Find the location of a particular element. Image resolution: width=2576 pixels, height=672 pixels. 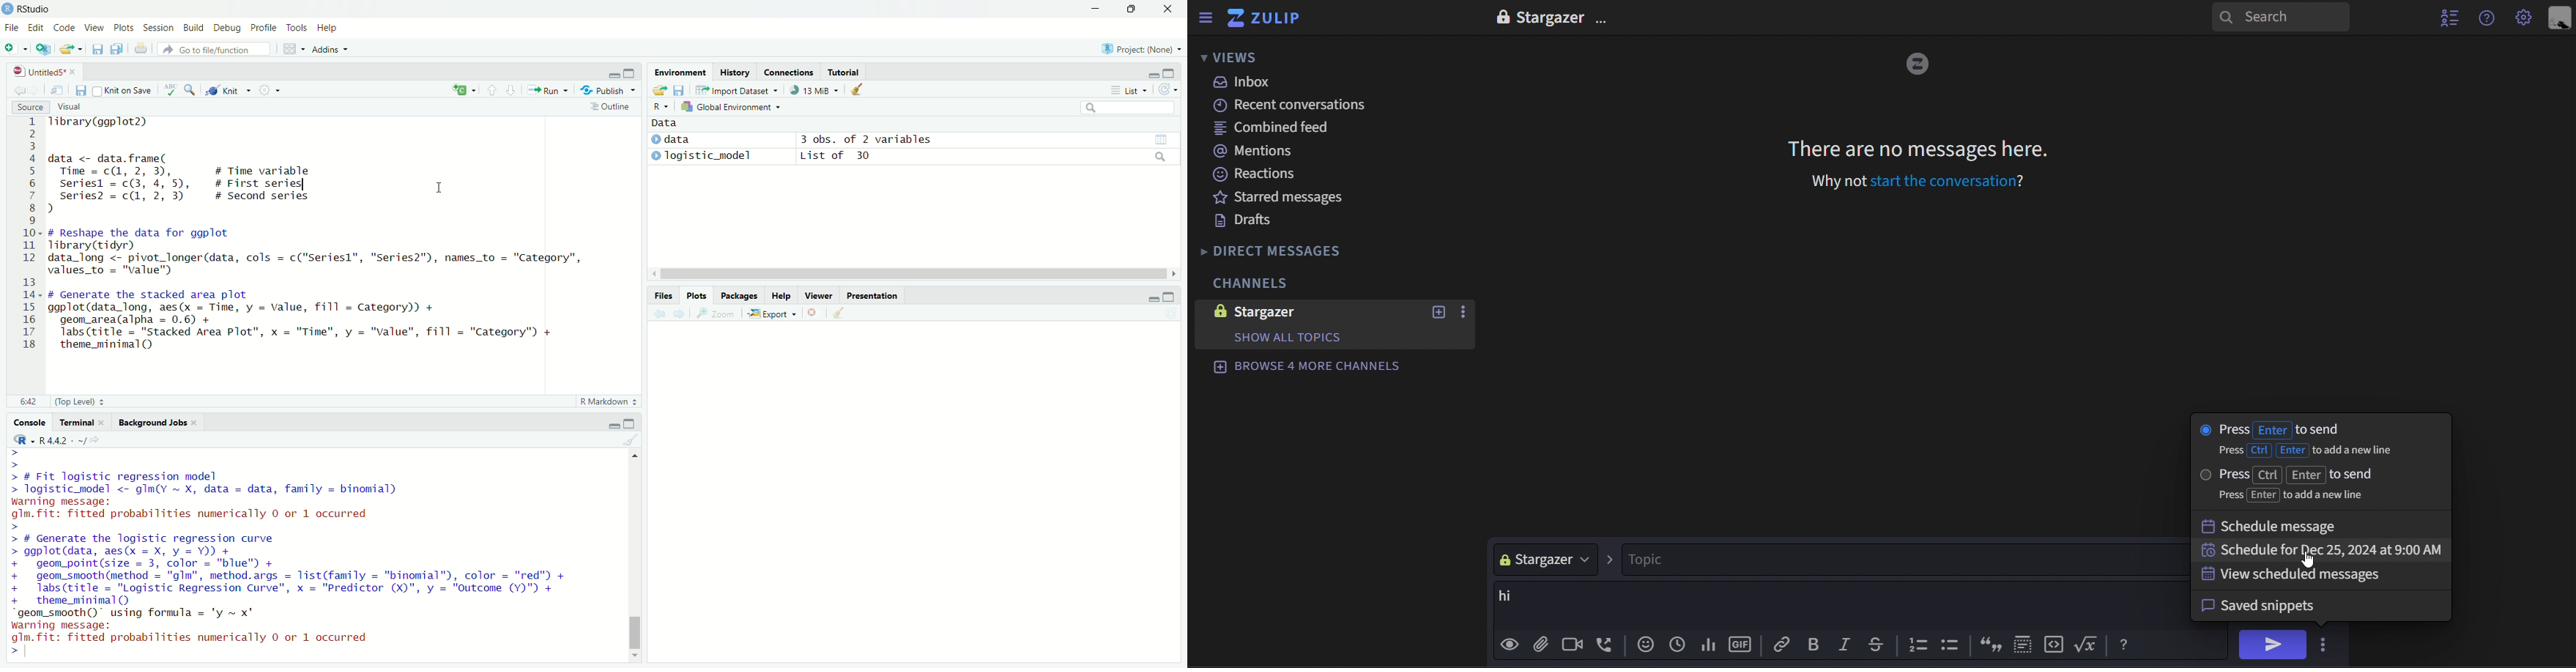

minimise is located at coordinates (1149, 74).